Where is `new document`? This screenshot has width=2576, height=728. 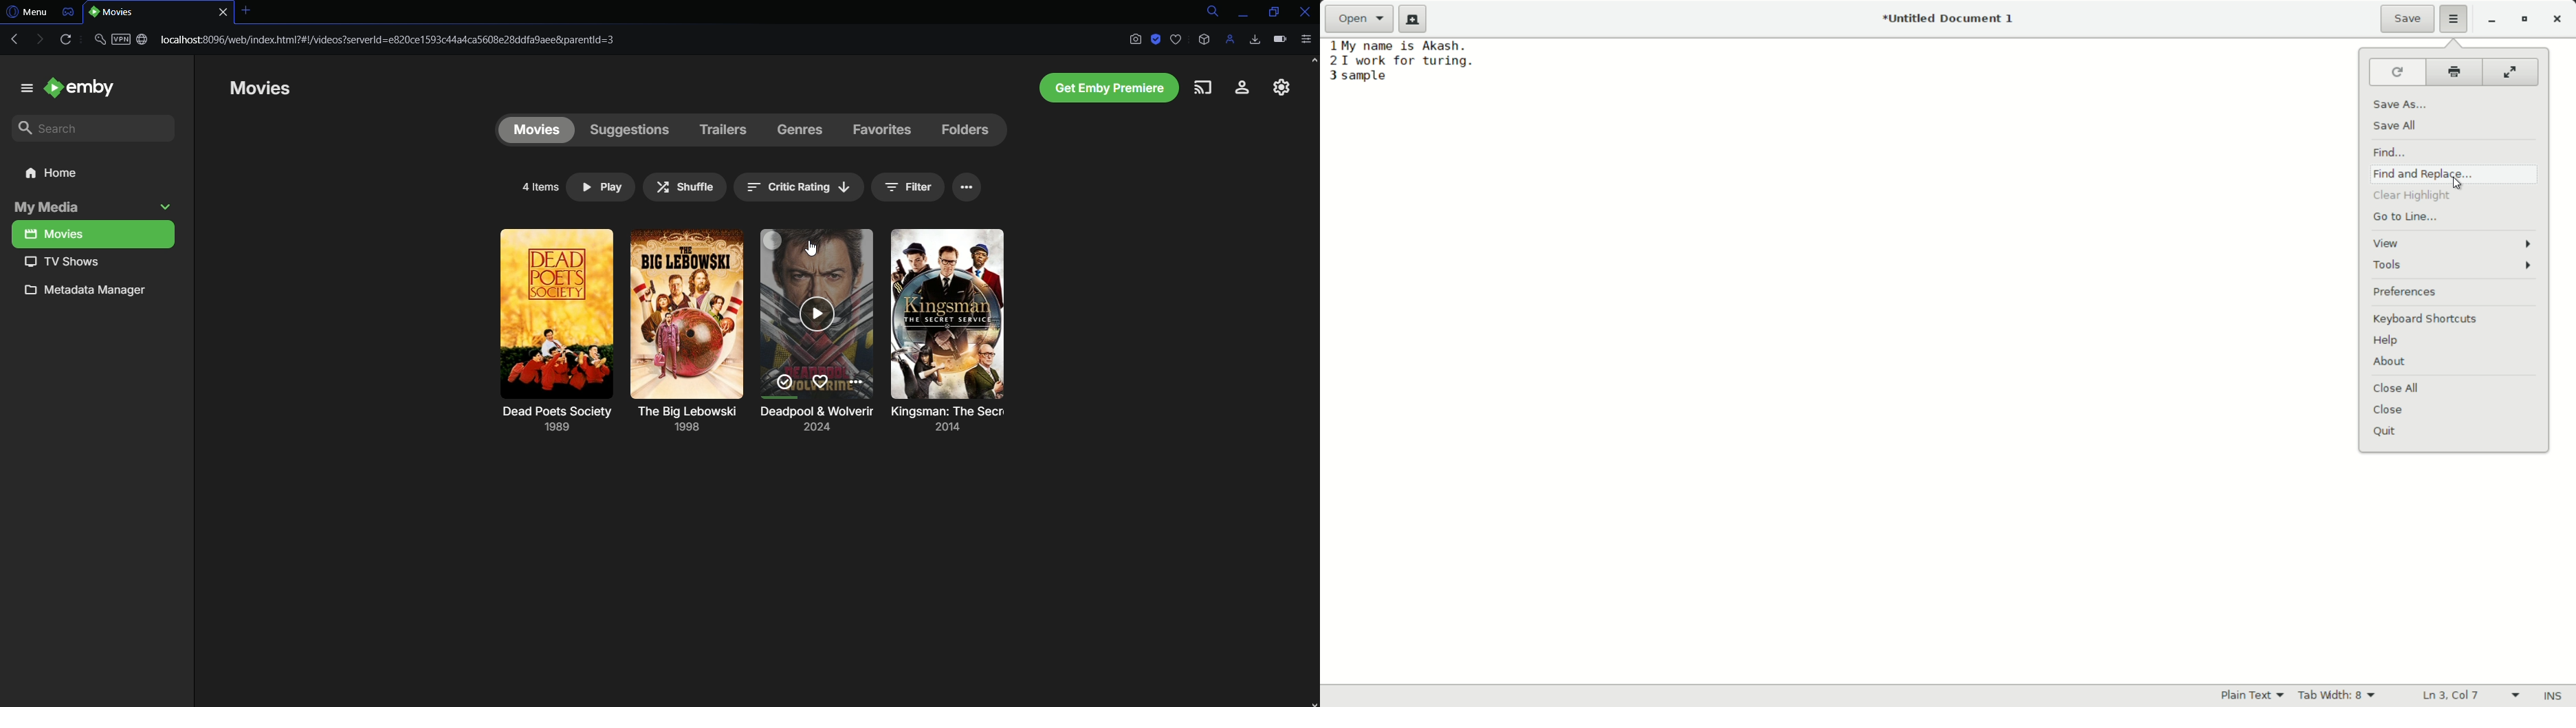 new document is located at coordinates (1417, 19).